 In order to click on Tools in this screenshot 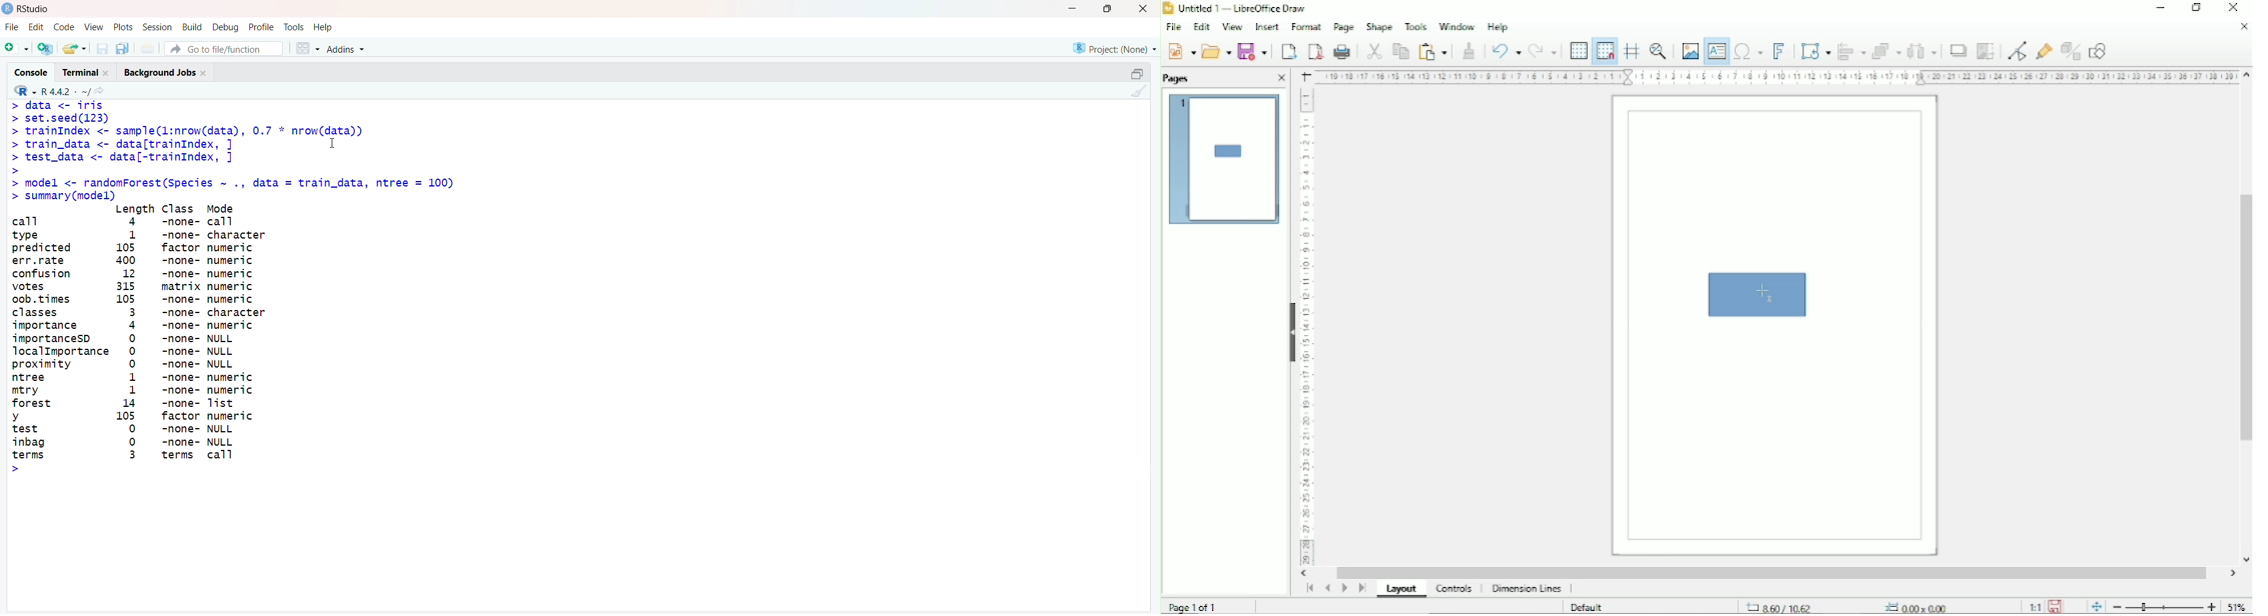, I will do `click(294, 26)`.